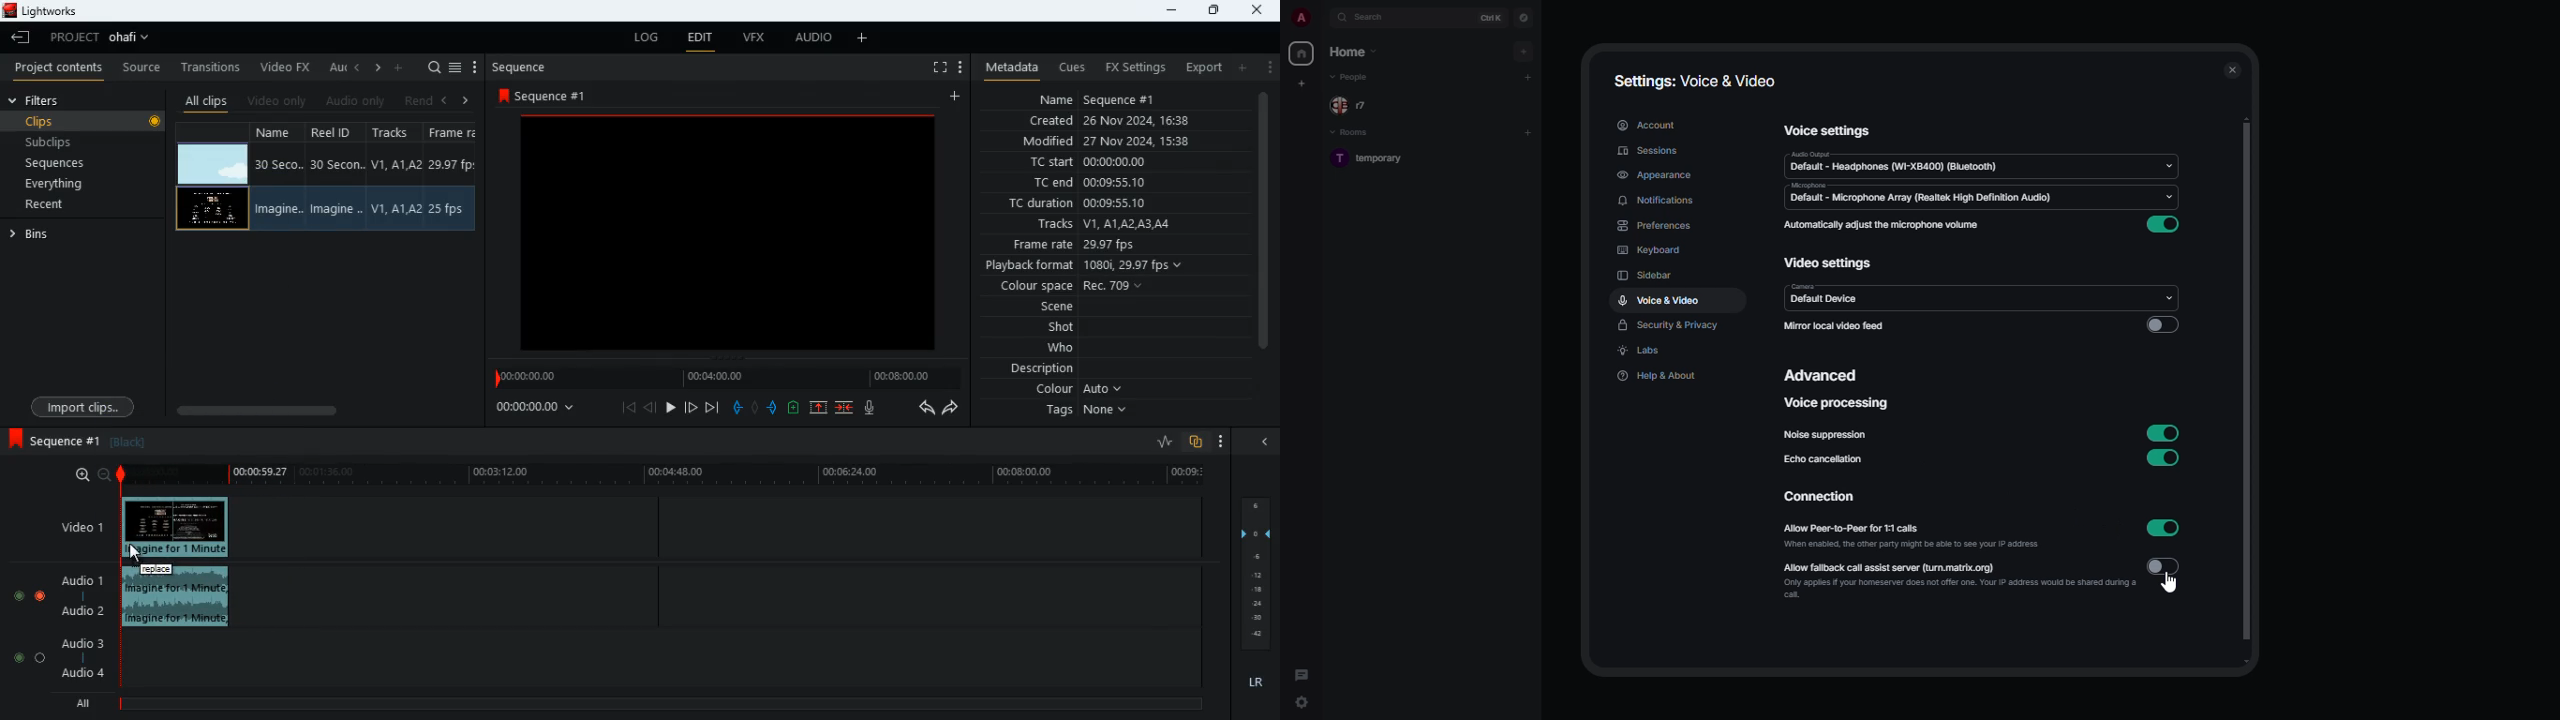 The height and width of the screenshot is (728, 2576). Describe the element at coordinates (2172, 165) in the screenshot. I see `drop down` at that location.